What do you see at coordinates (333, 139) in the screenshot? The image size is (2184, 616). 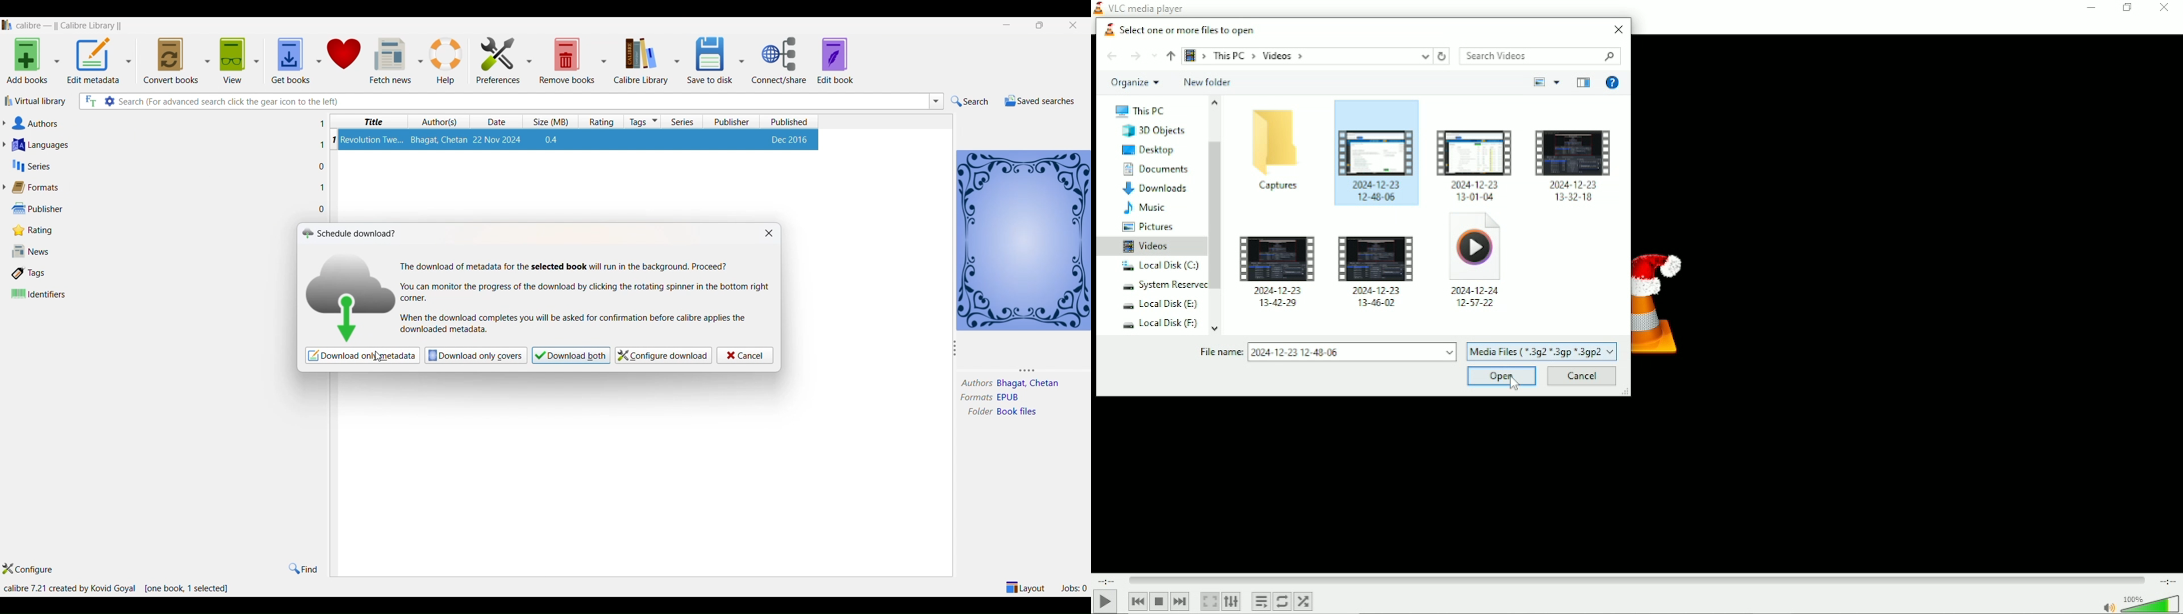 I see `serial number` at bounding box center [333, 139].